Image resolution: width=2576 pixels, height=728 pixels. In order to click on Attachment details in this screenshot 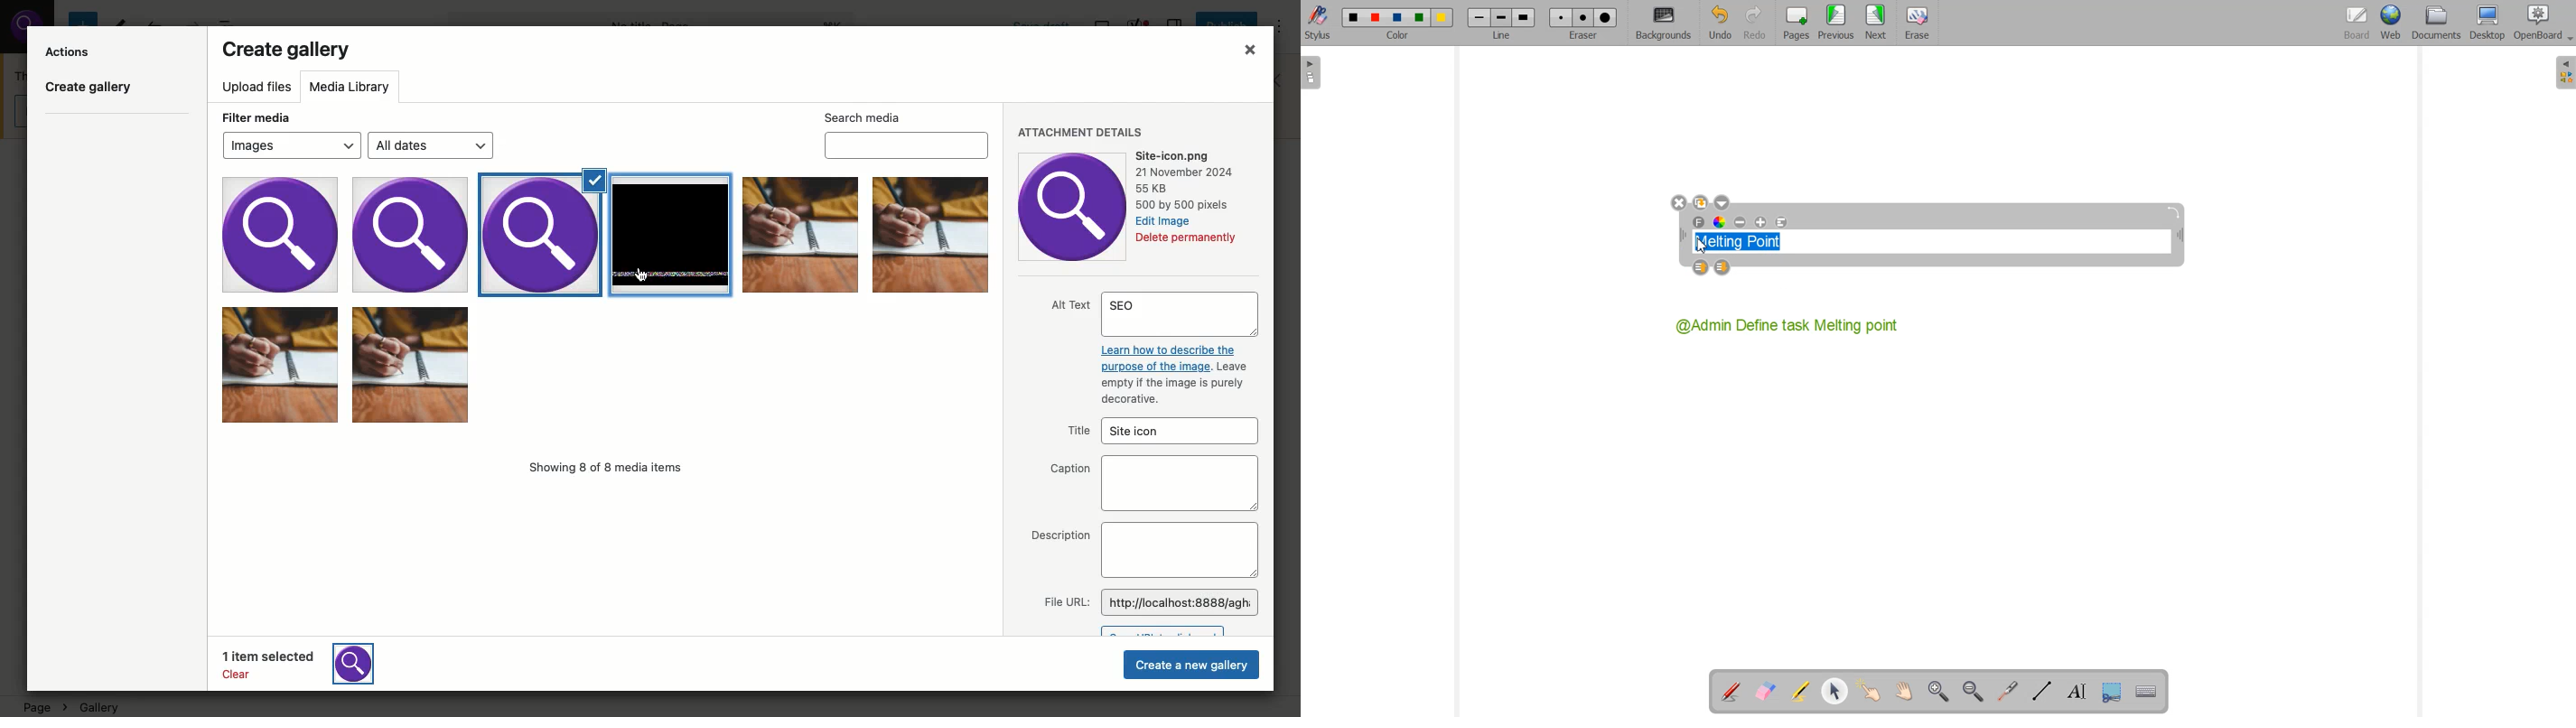, I will do `click(1081, 130)`.